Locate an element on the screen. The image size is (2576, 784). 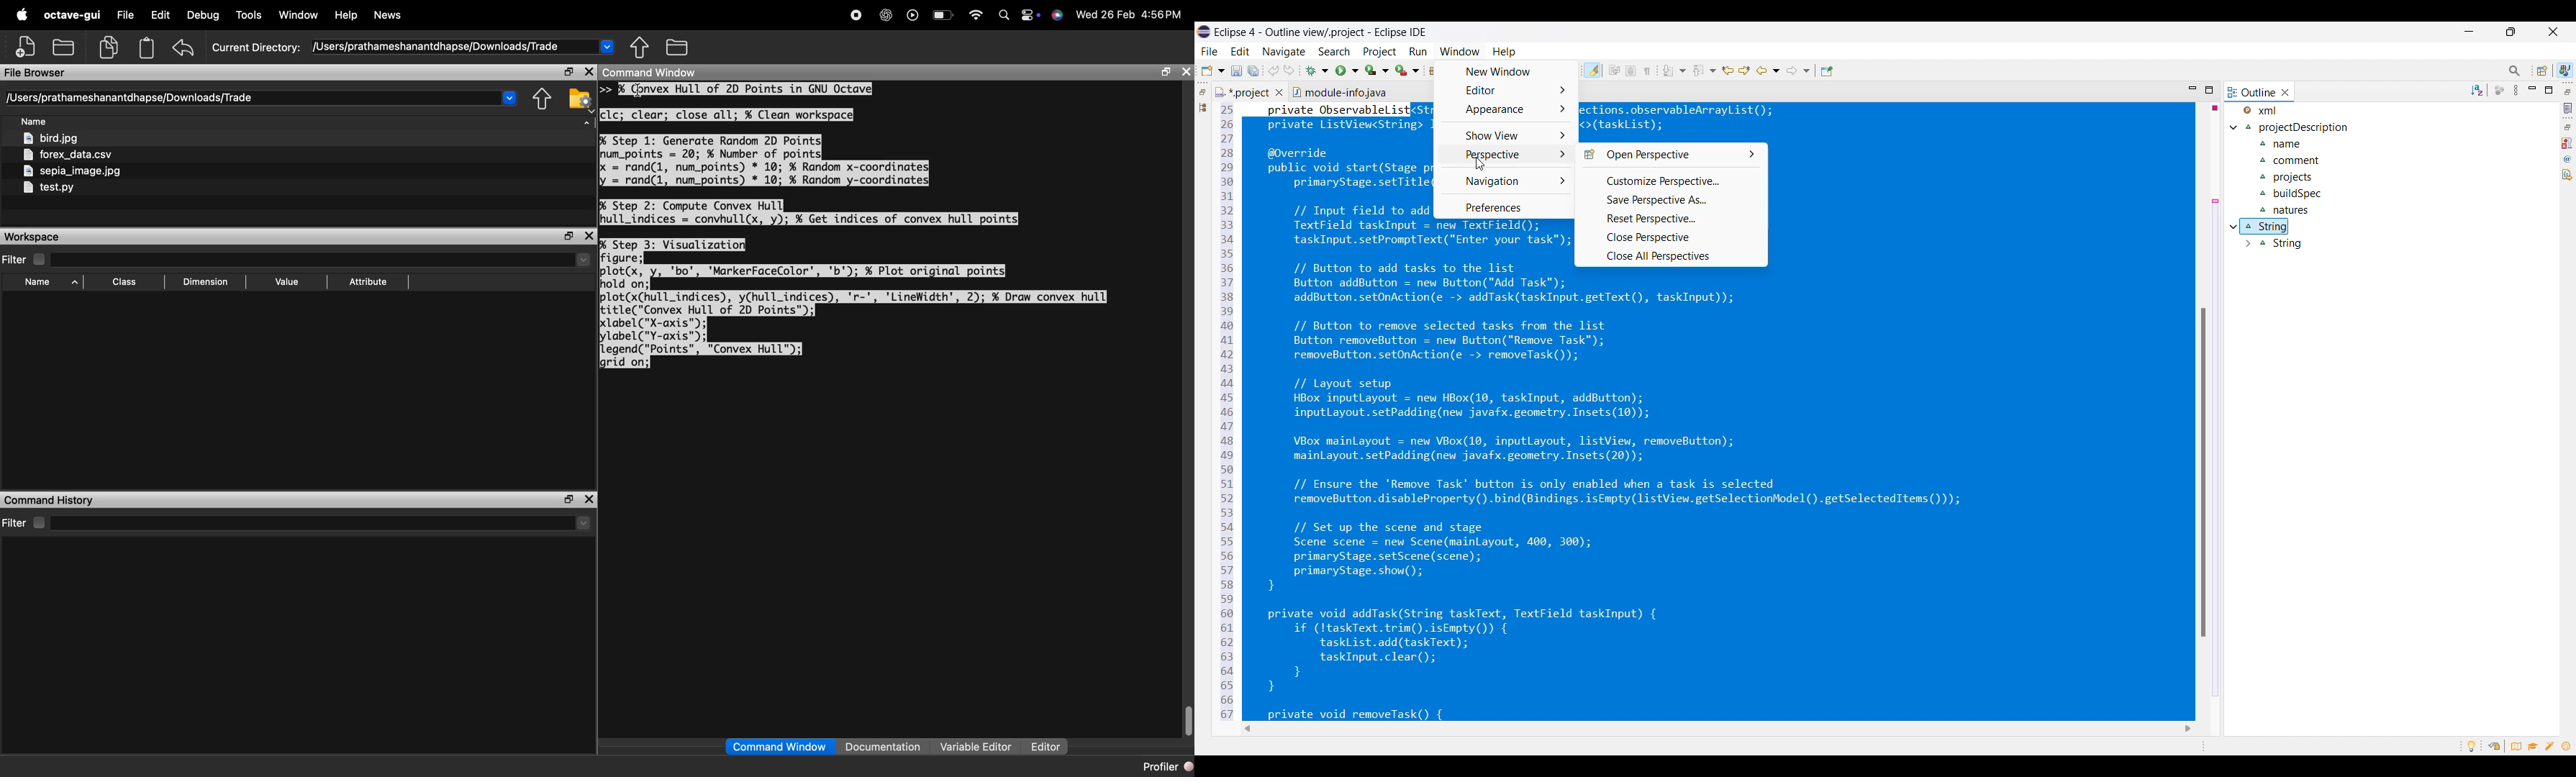
Profiler is located at coordinates (1167, 767).